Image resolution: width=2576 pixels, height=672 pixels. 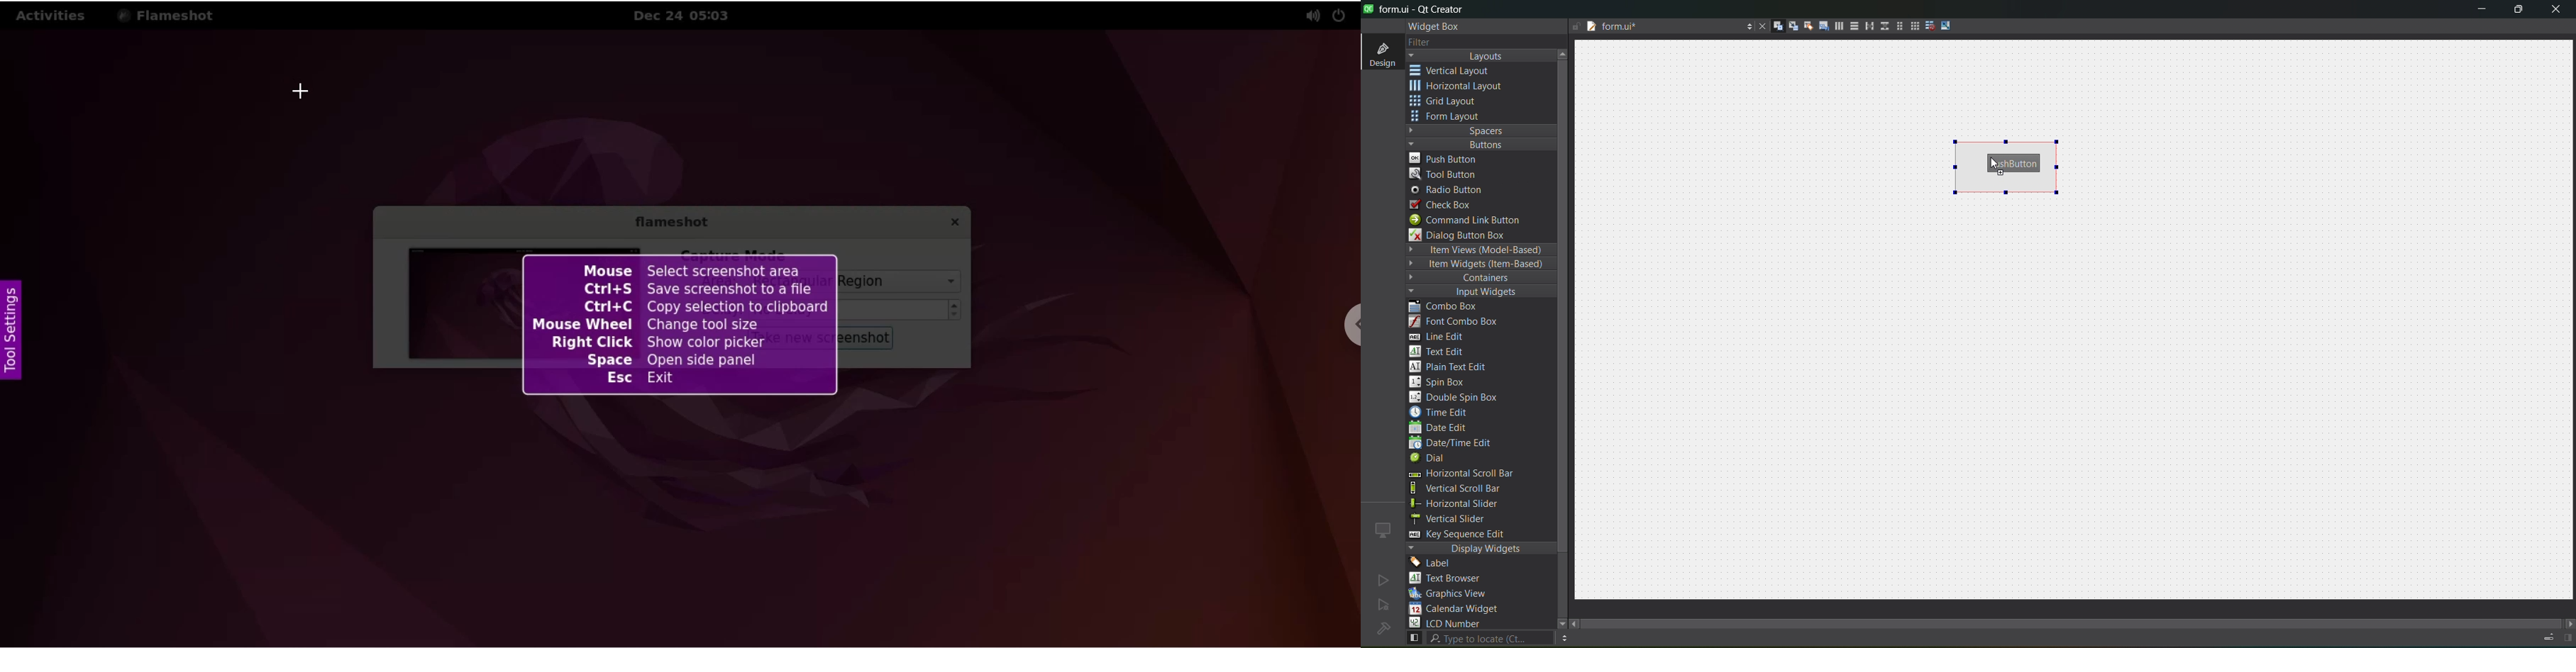 I want to click on no active project, so click(x=1383, y=580).